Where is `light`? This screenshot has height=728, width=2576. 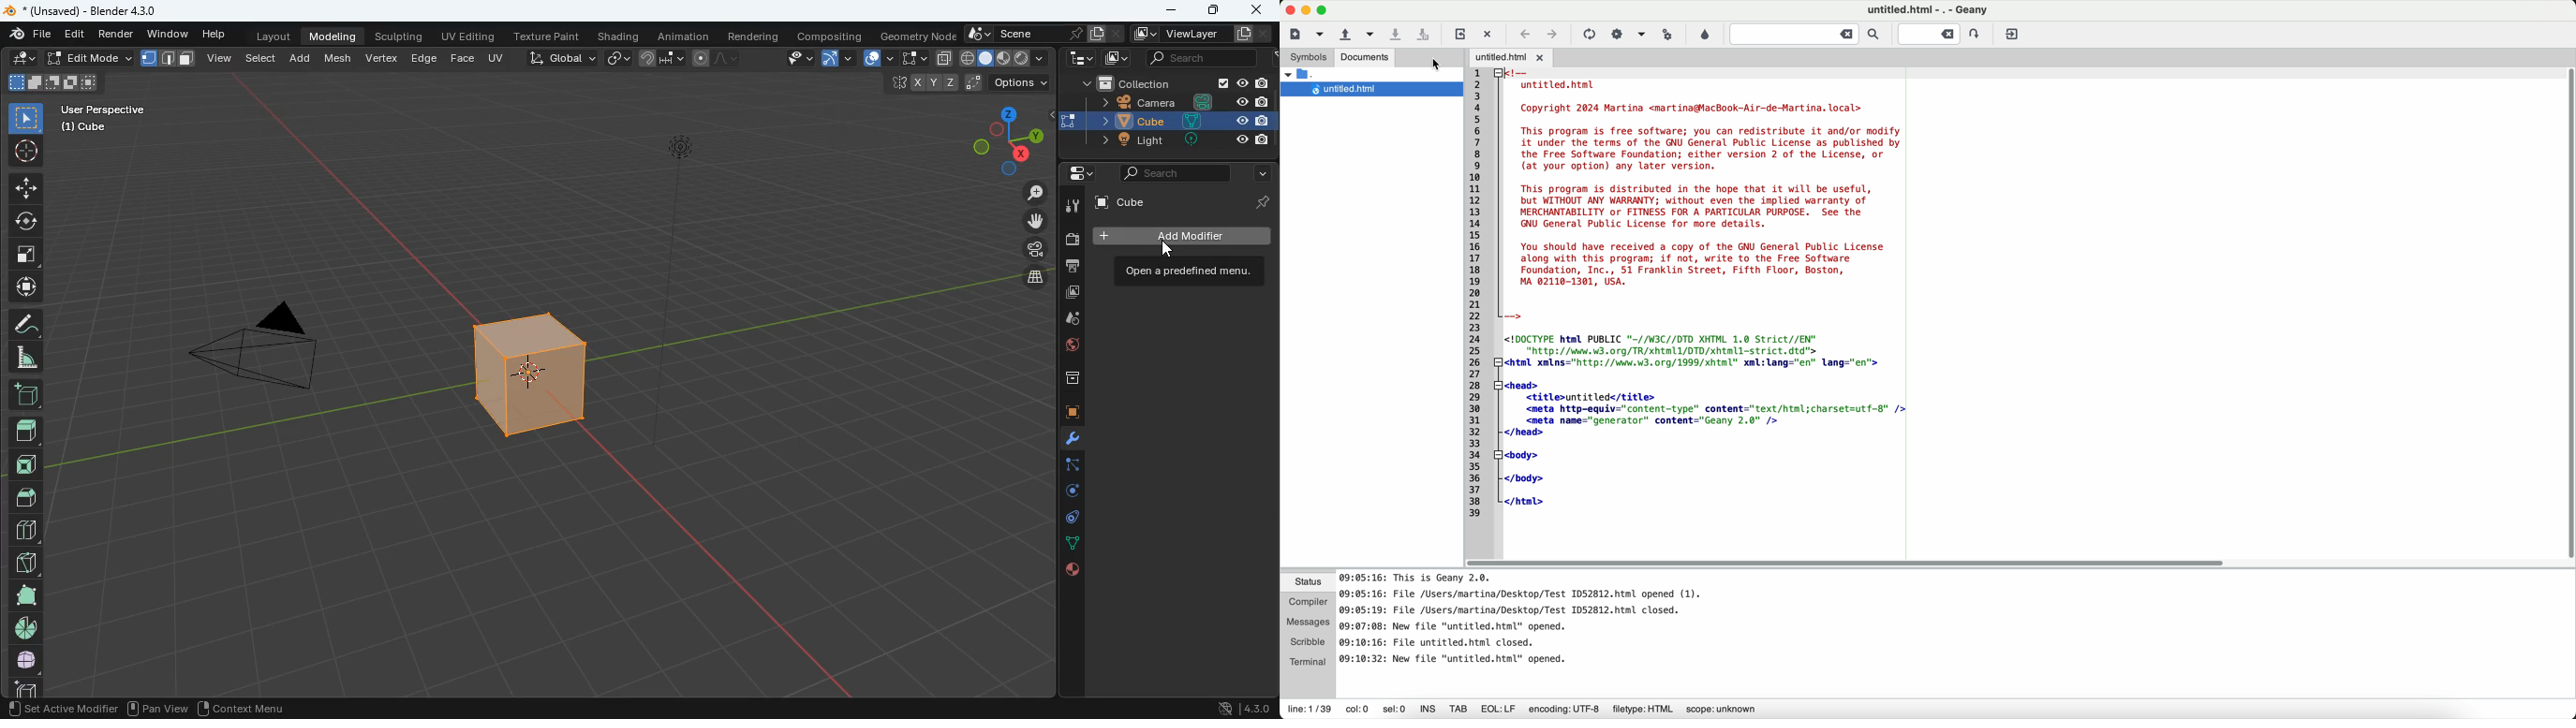
light is located at coordinates (1177, 140).